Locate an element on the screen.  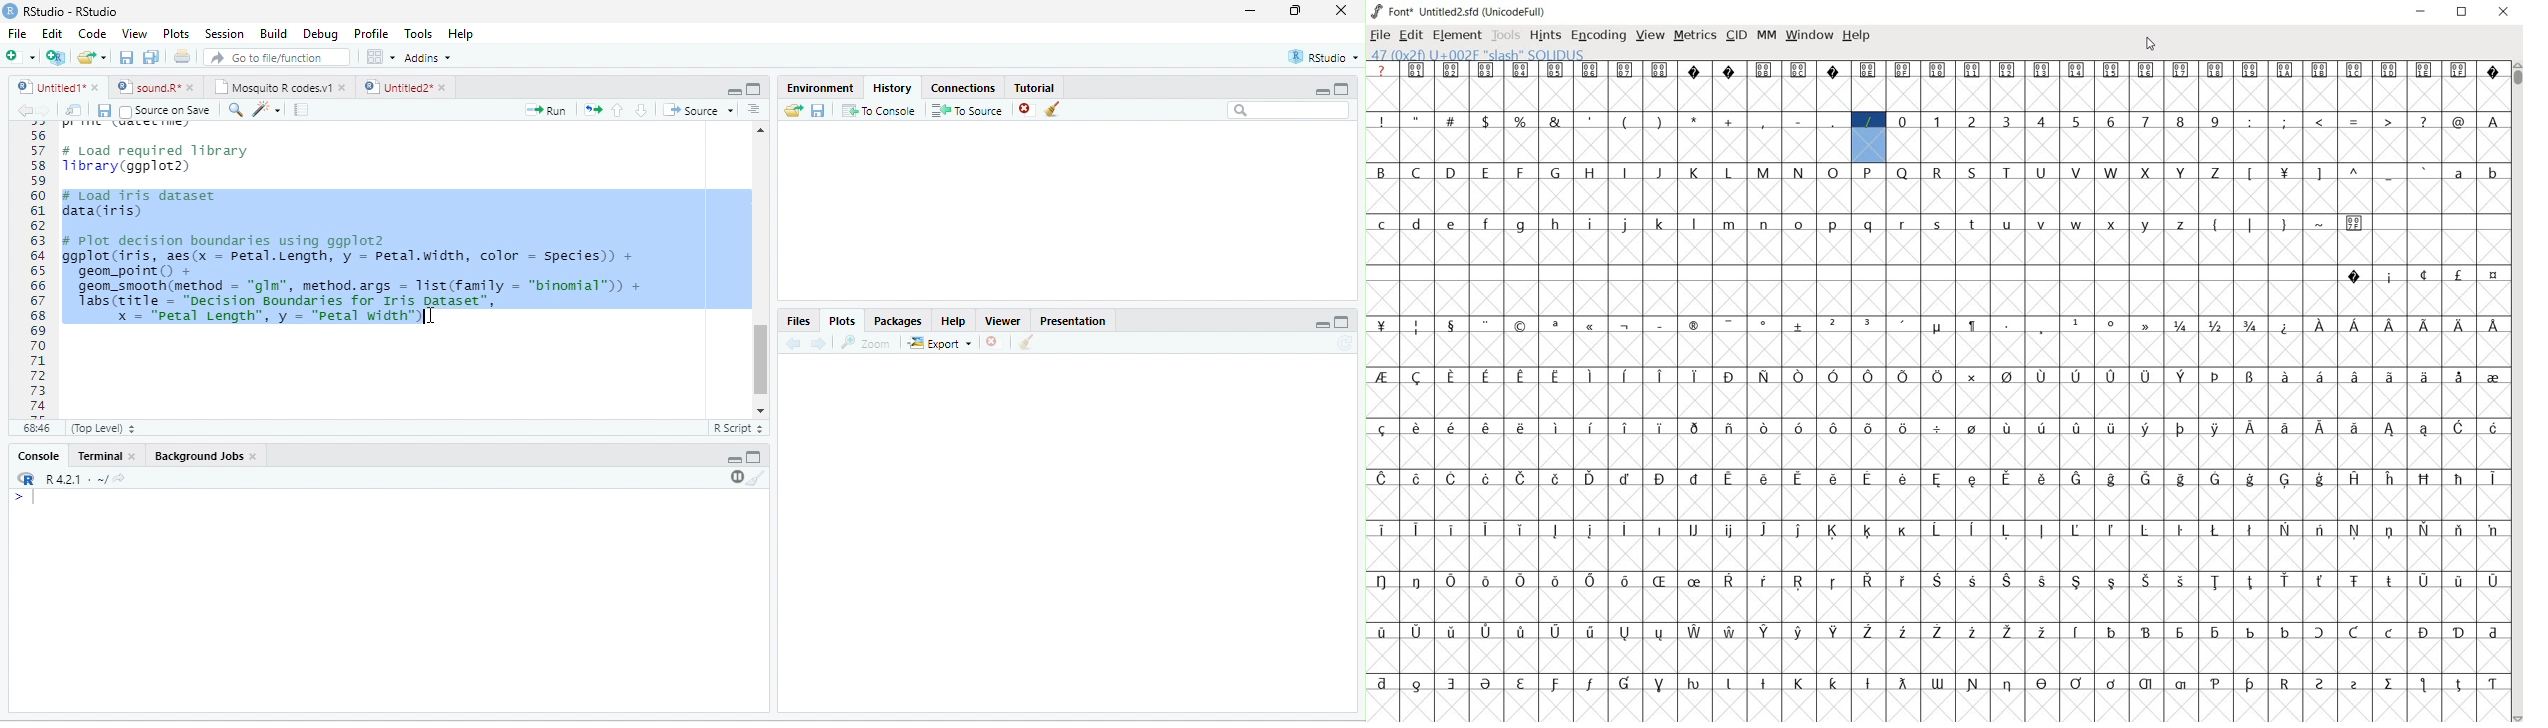
cursor is located at coordinates (431, 317).